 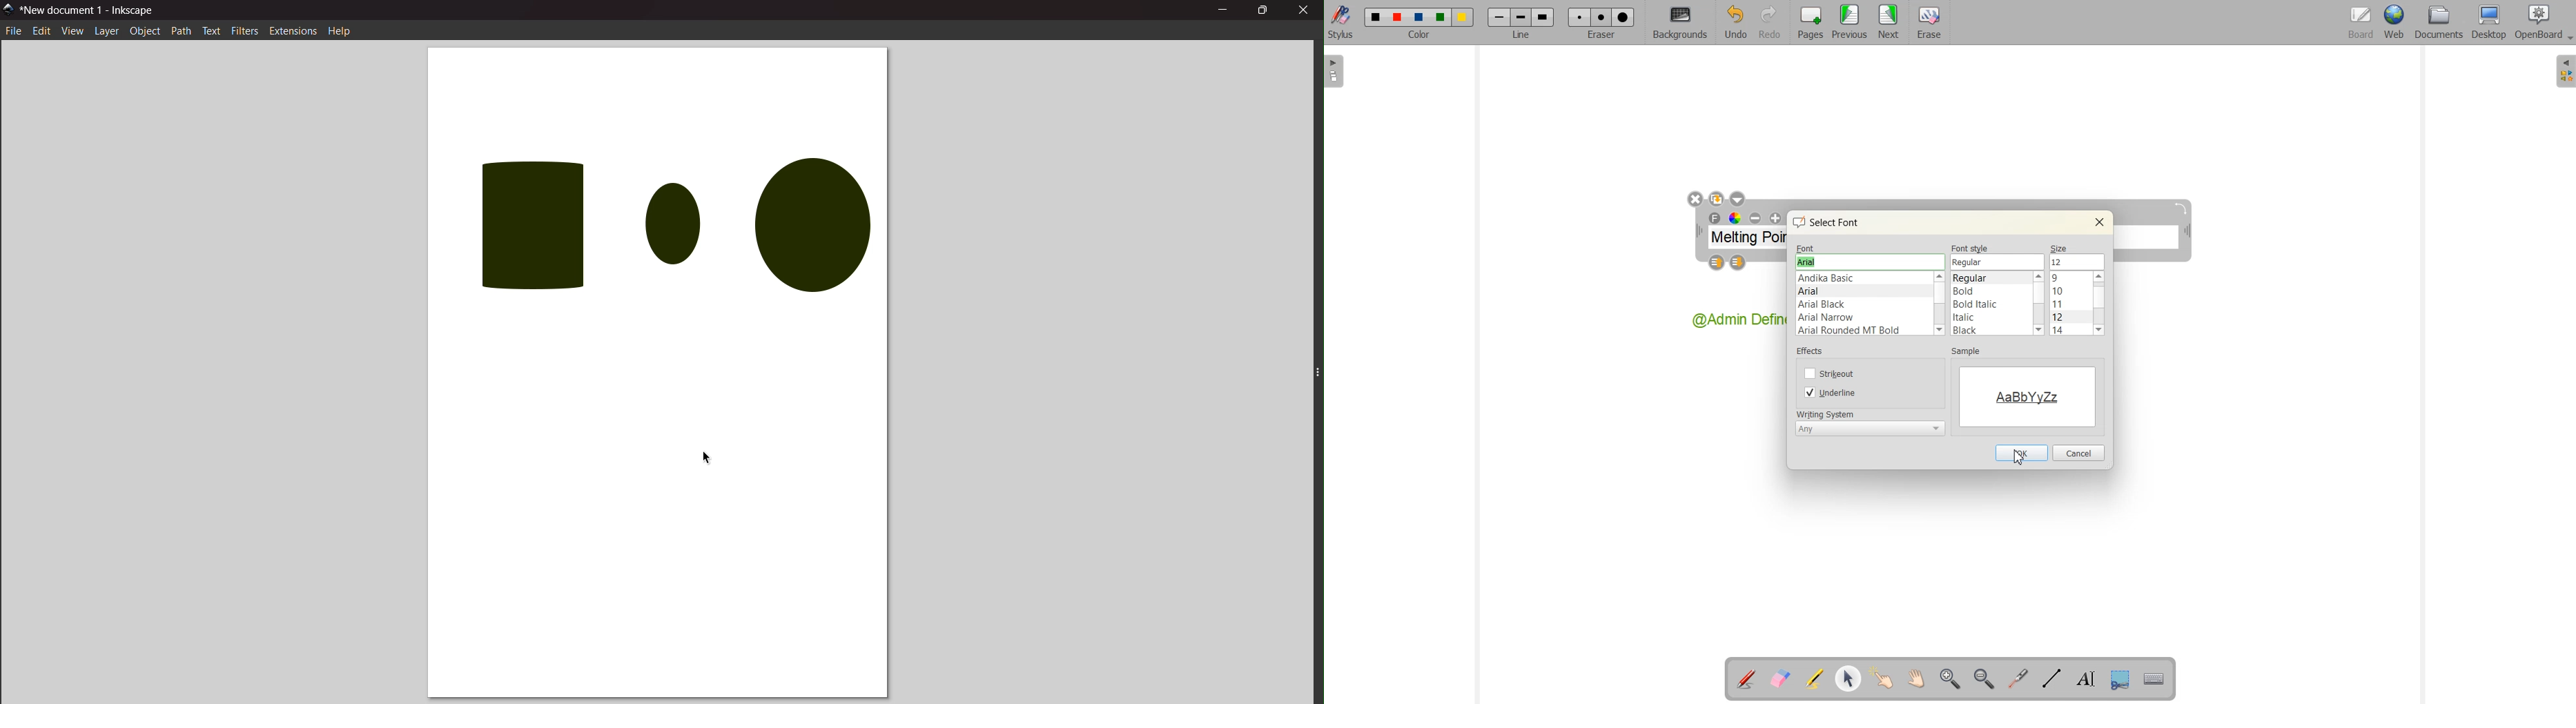 What do you see at coordinates (1737, 321) in the screenshot?
I see `@Admin Define task Melting point` at bounding box center [1737, 321].